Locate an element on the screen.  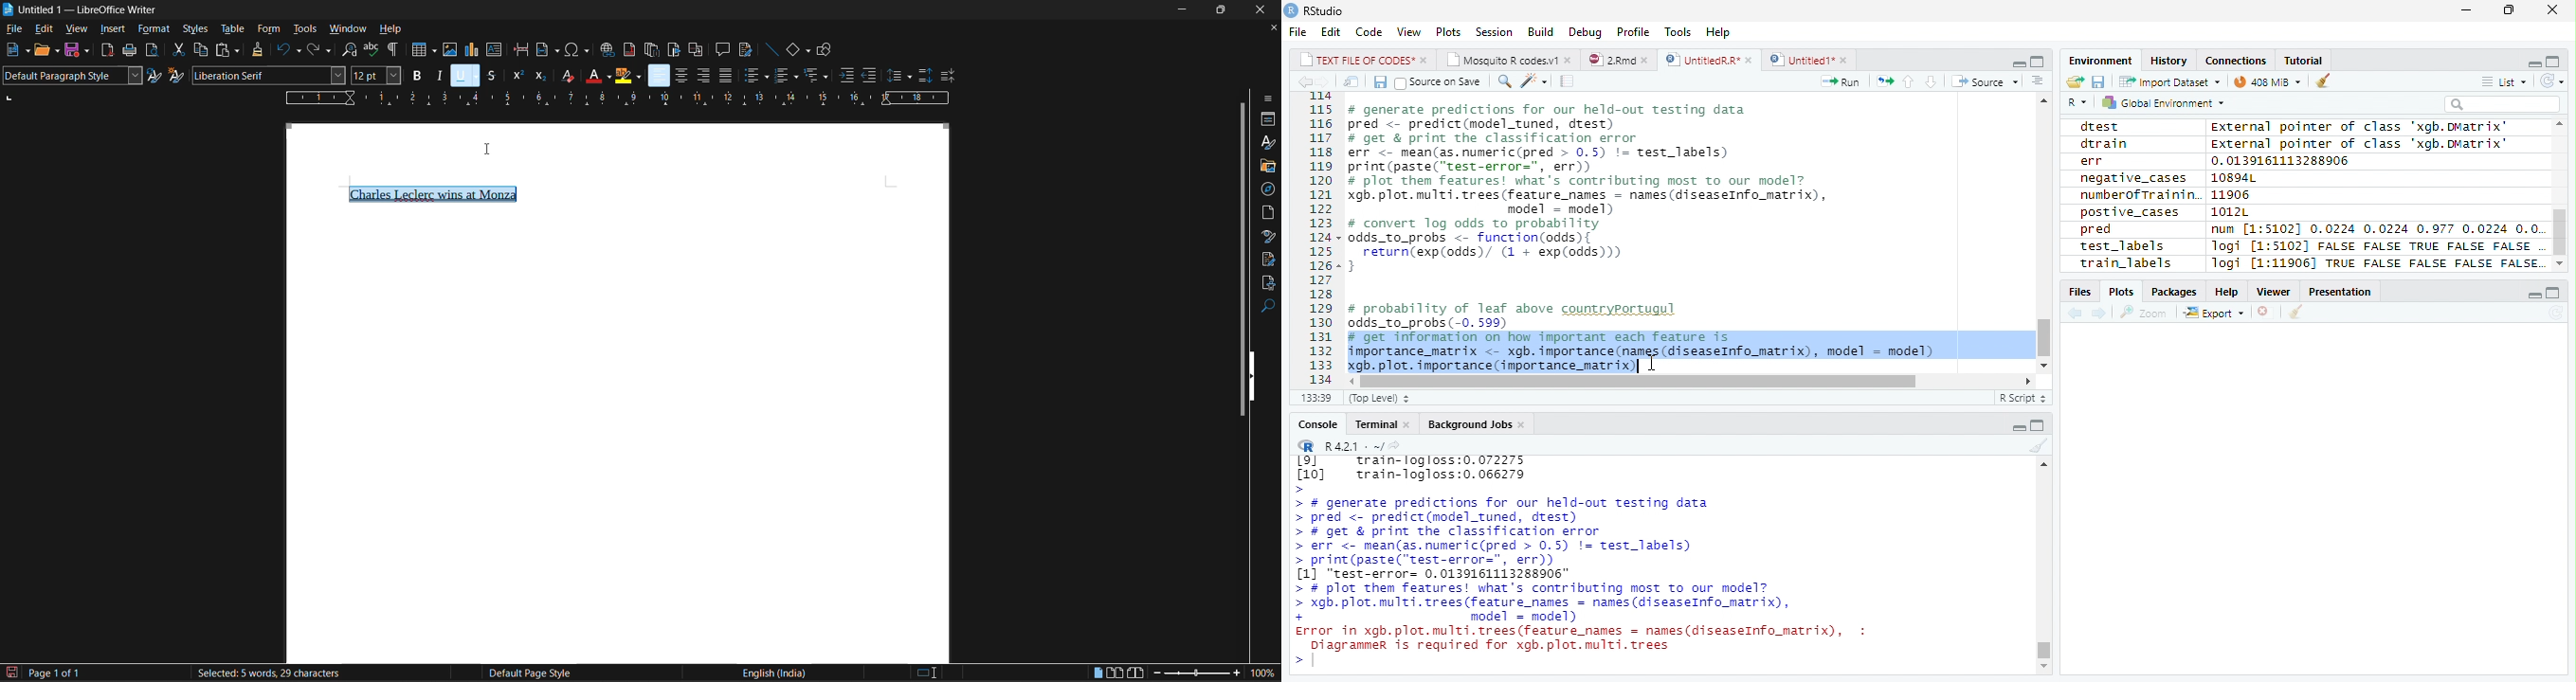
1:1 is located at coordinates (1317, 397).